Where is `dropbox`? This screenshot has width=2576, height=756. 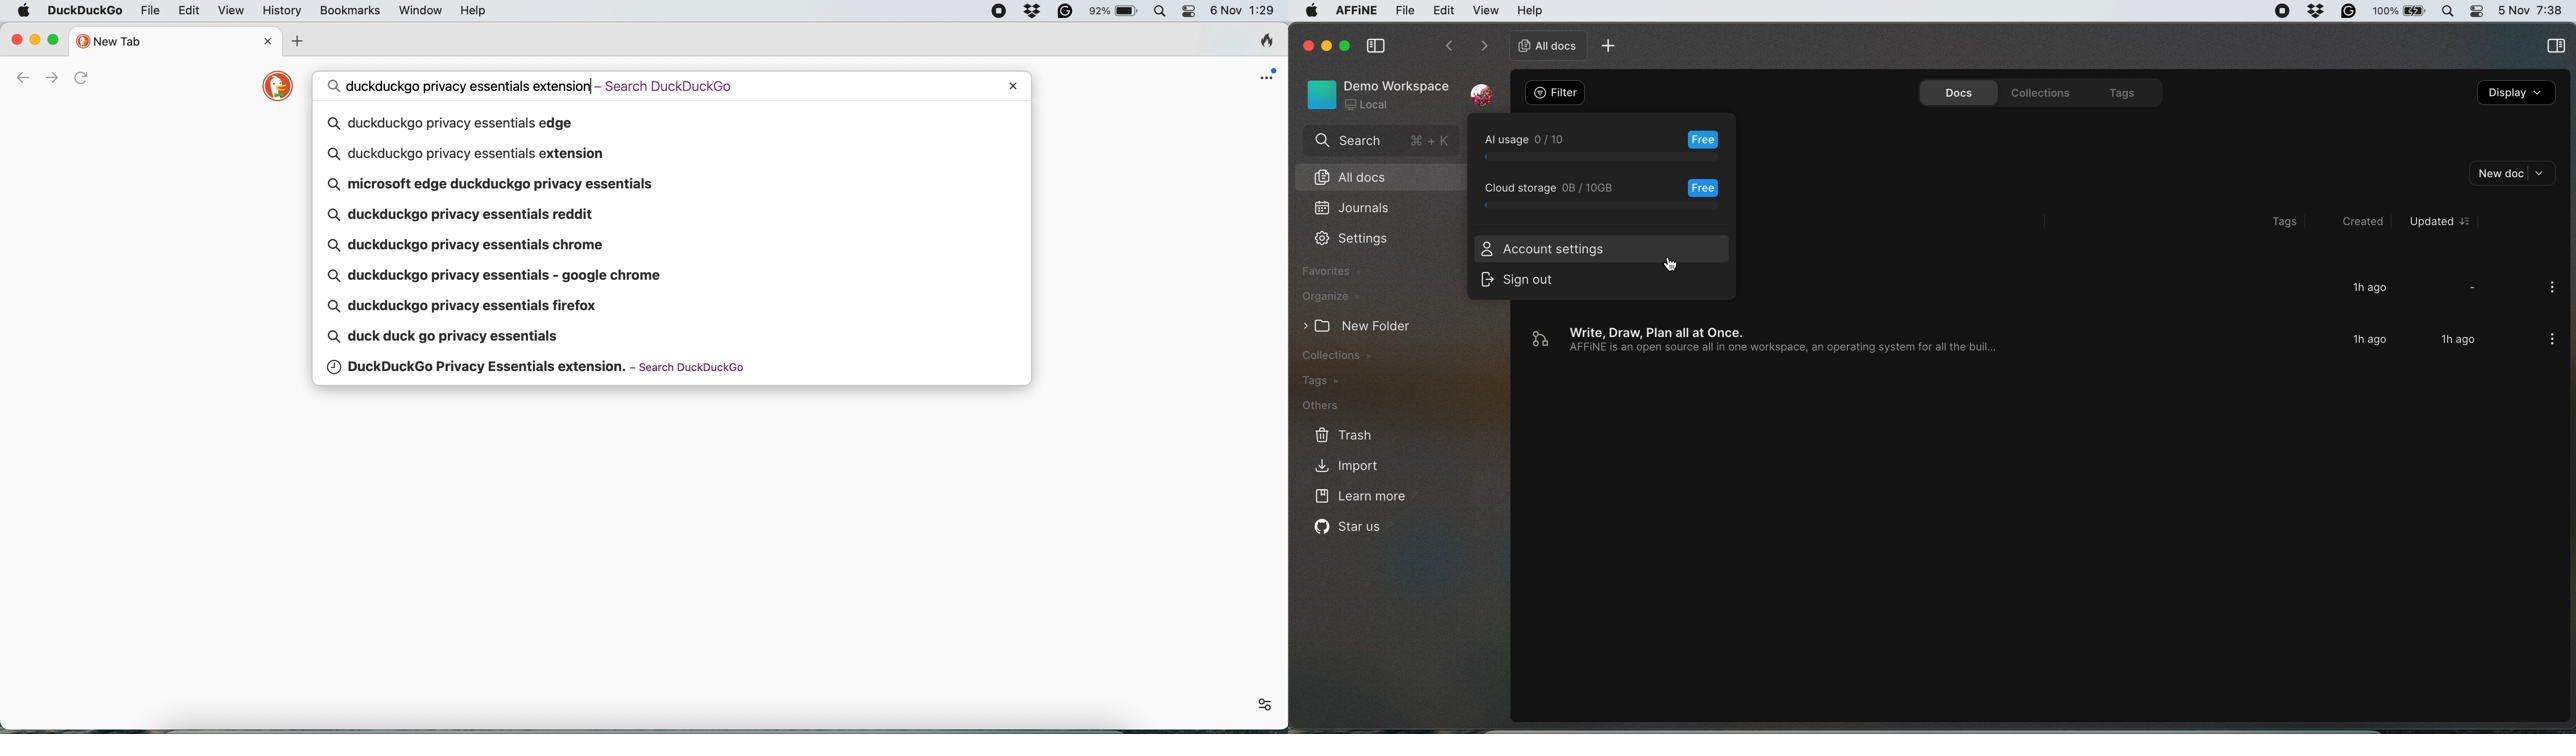
dropbox is located at coordinates (2317, 11).